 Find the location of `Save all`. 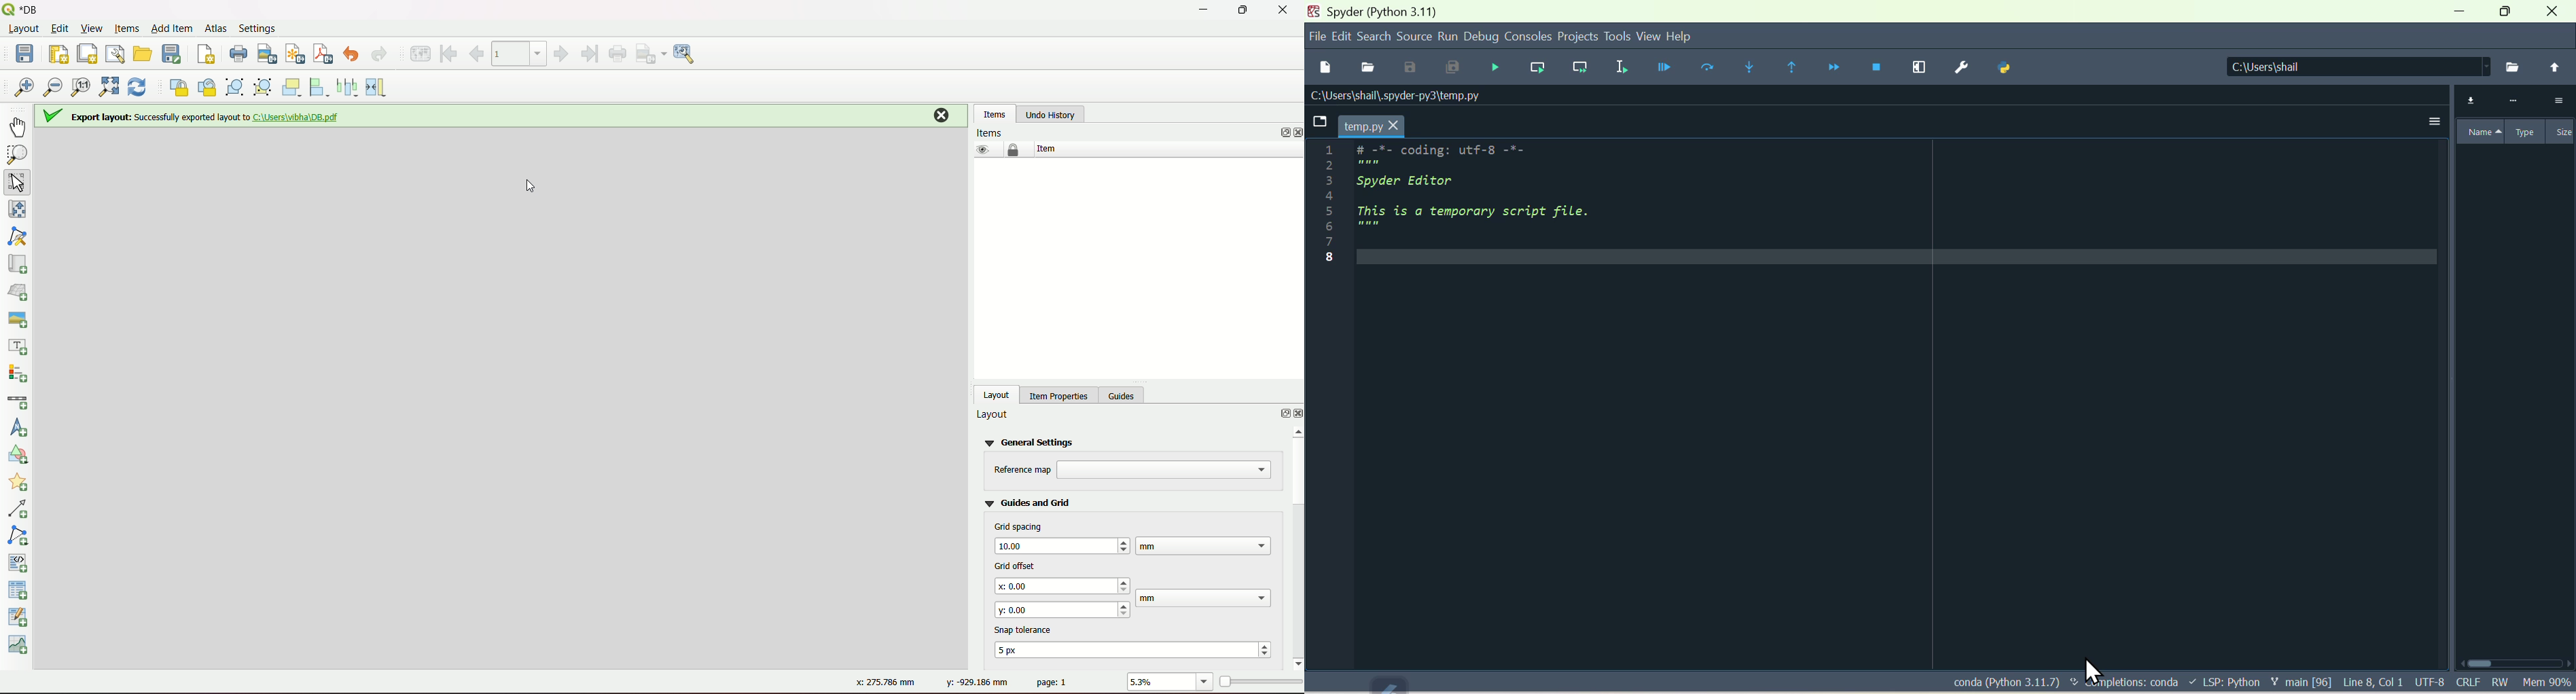

Save all is located at coordinates (1449, 68).